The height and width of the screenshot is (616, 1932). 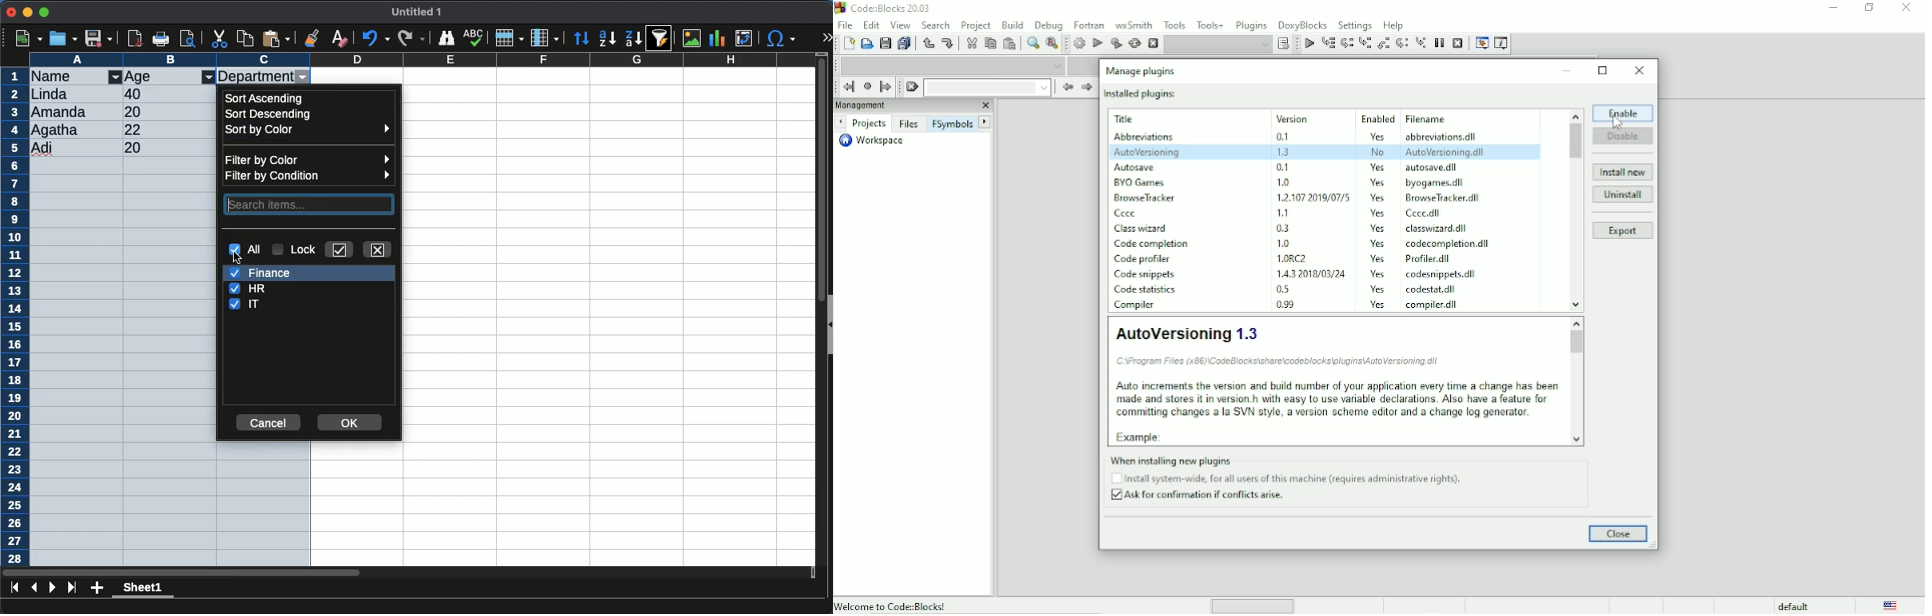 What do you see at coordinates (1502, 44) in the screenshot?
I see `Various info` at bounding box center [1502, 44].